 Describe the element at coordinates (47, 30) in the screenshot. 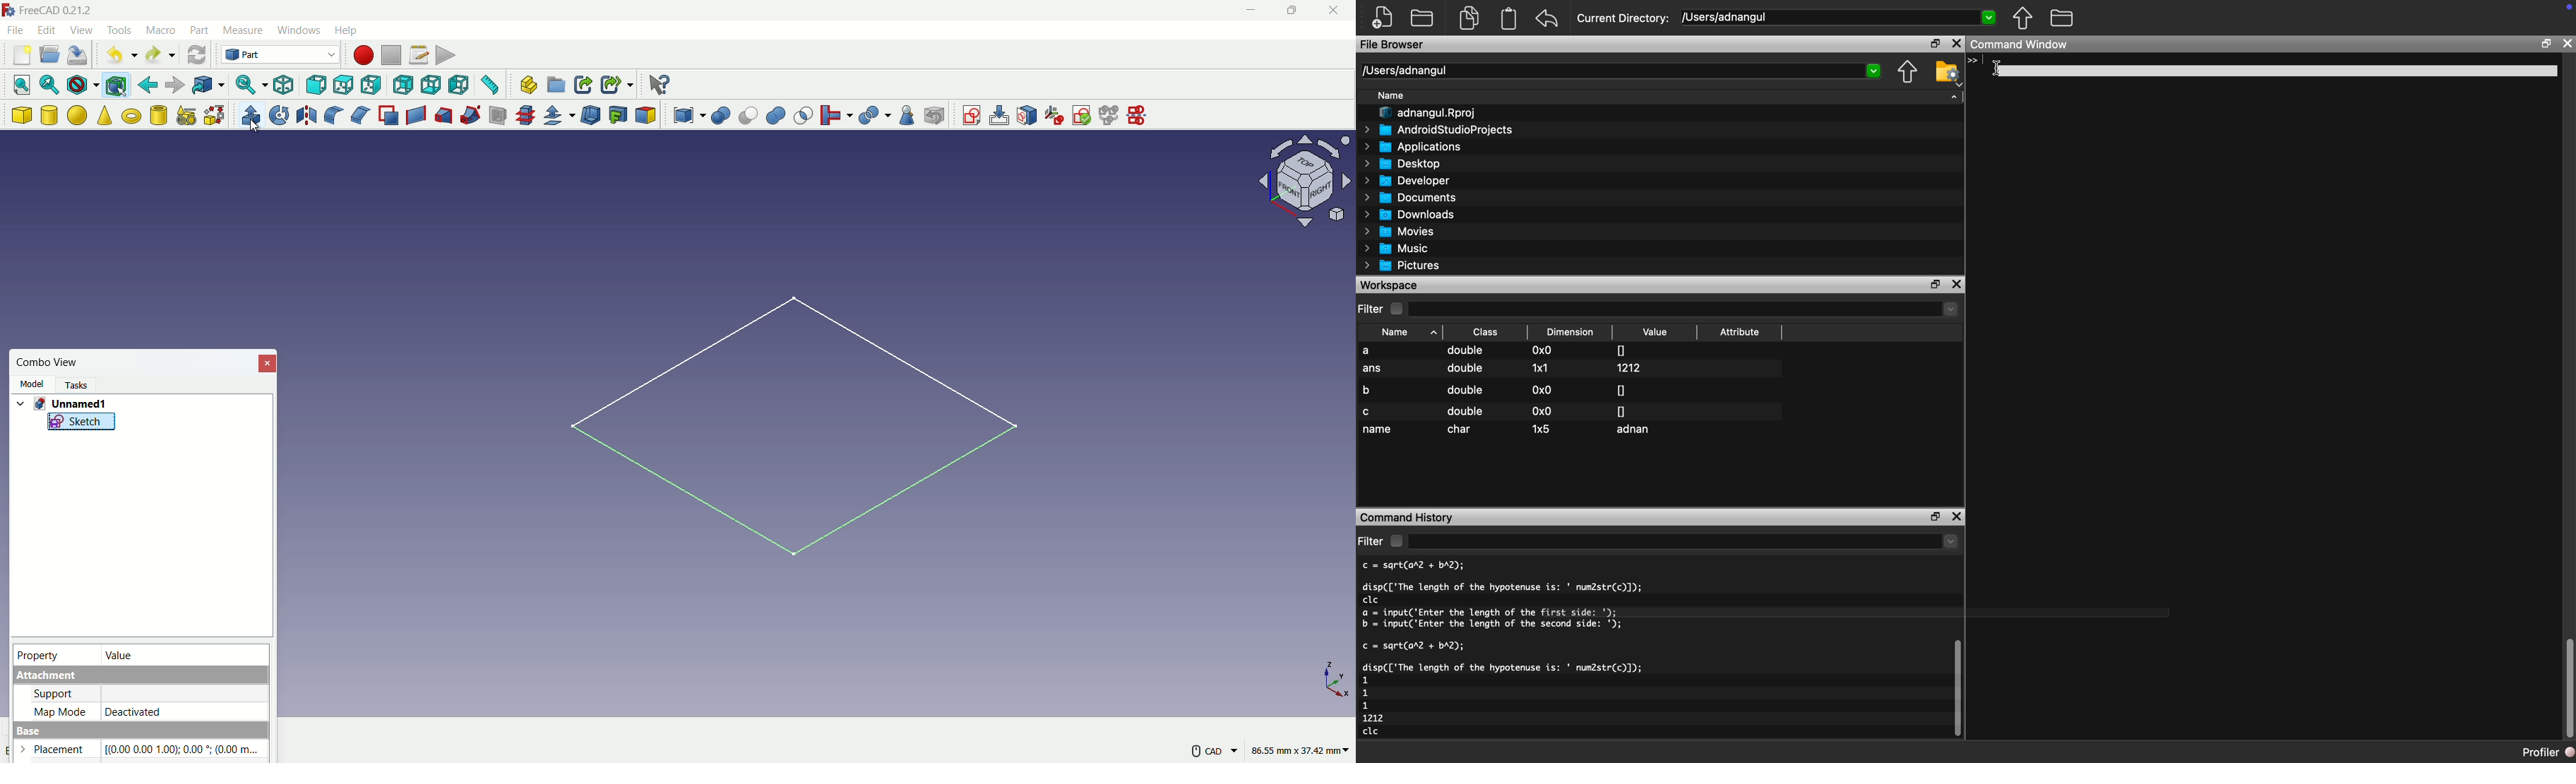

I see `edit` at that location.